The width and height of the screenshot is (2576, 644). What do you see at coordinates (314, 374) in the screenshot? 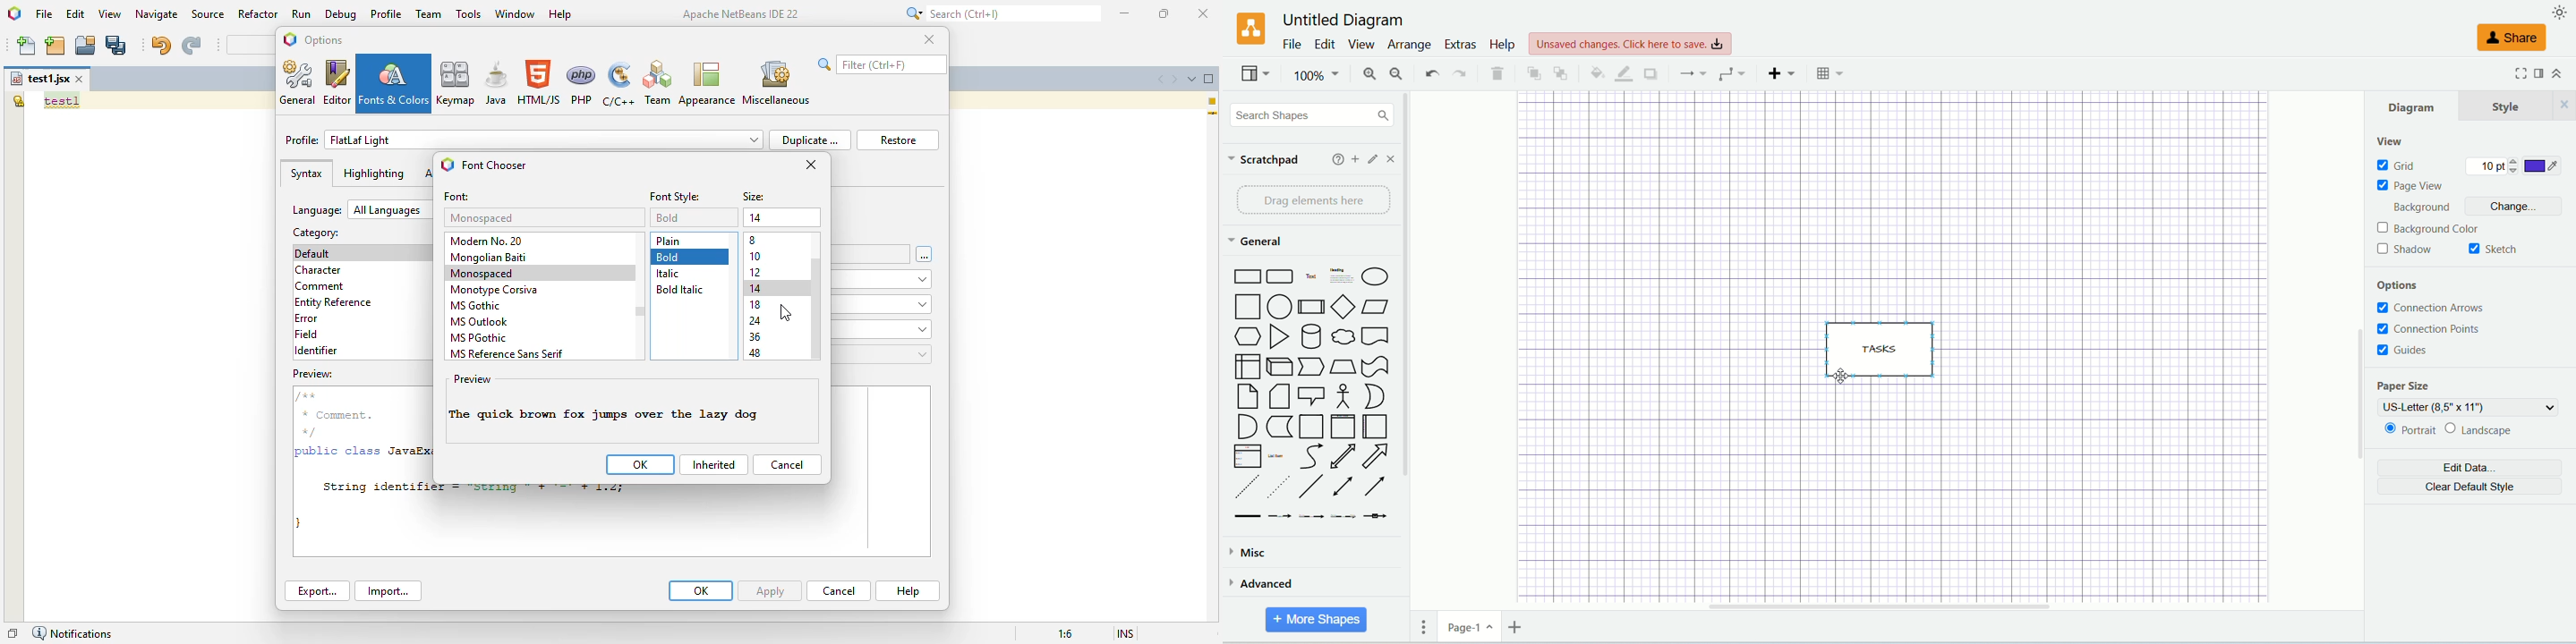
I see `preview: ` at bounding box center [314, 374].